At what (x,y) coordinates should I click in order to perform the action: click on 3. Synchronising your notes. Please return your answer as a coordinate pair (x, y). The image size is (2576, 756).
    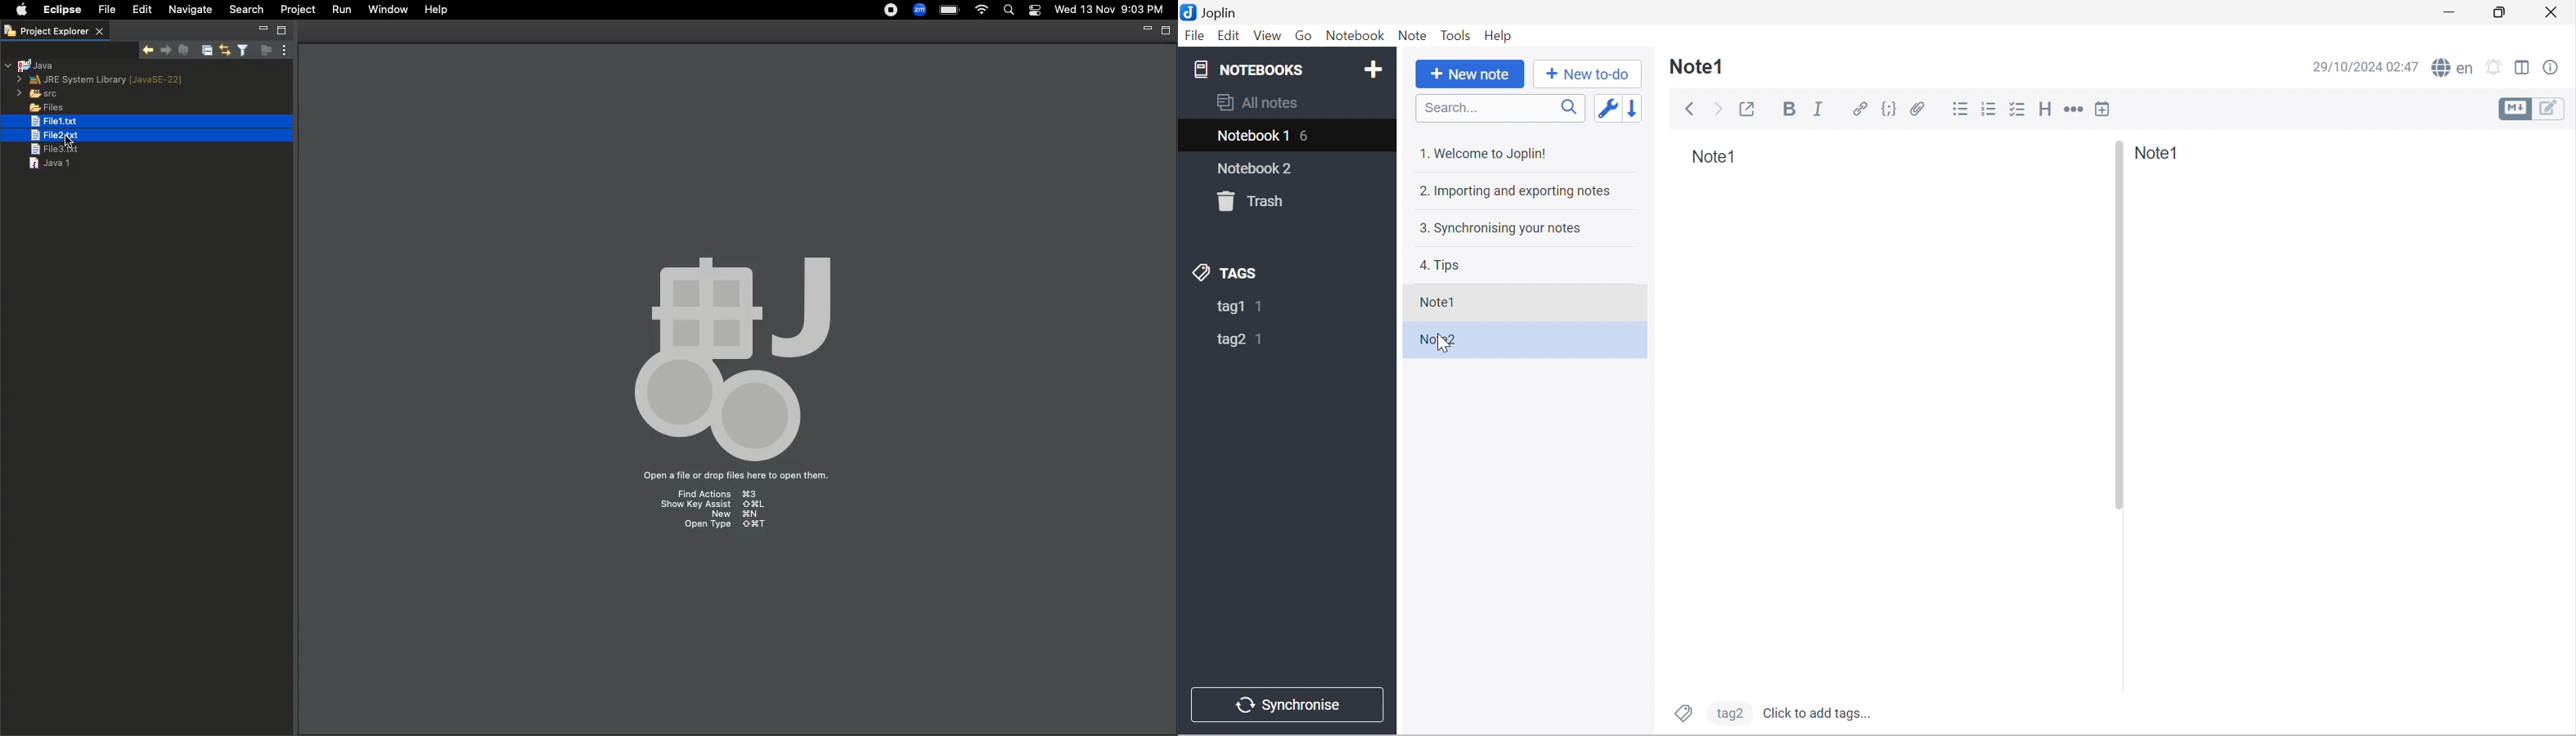
    Looking at the image, I should click on (1500, 232).